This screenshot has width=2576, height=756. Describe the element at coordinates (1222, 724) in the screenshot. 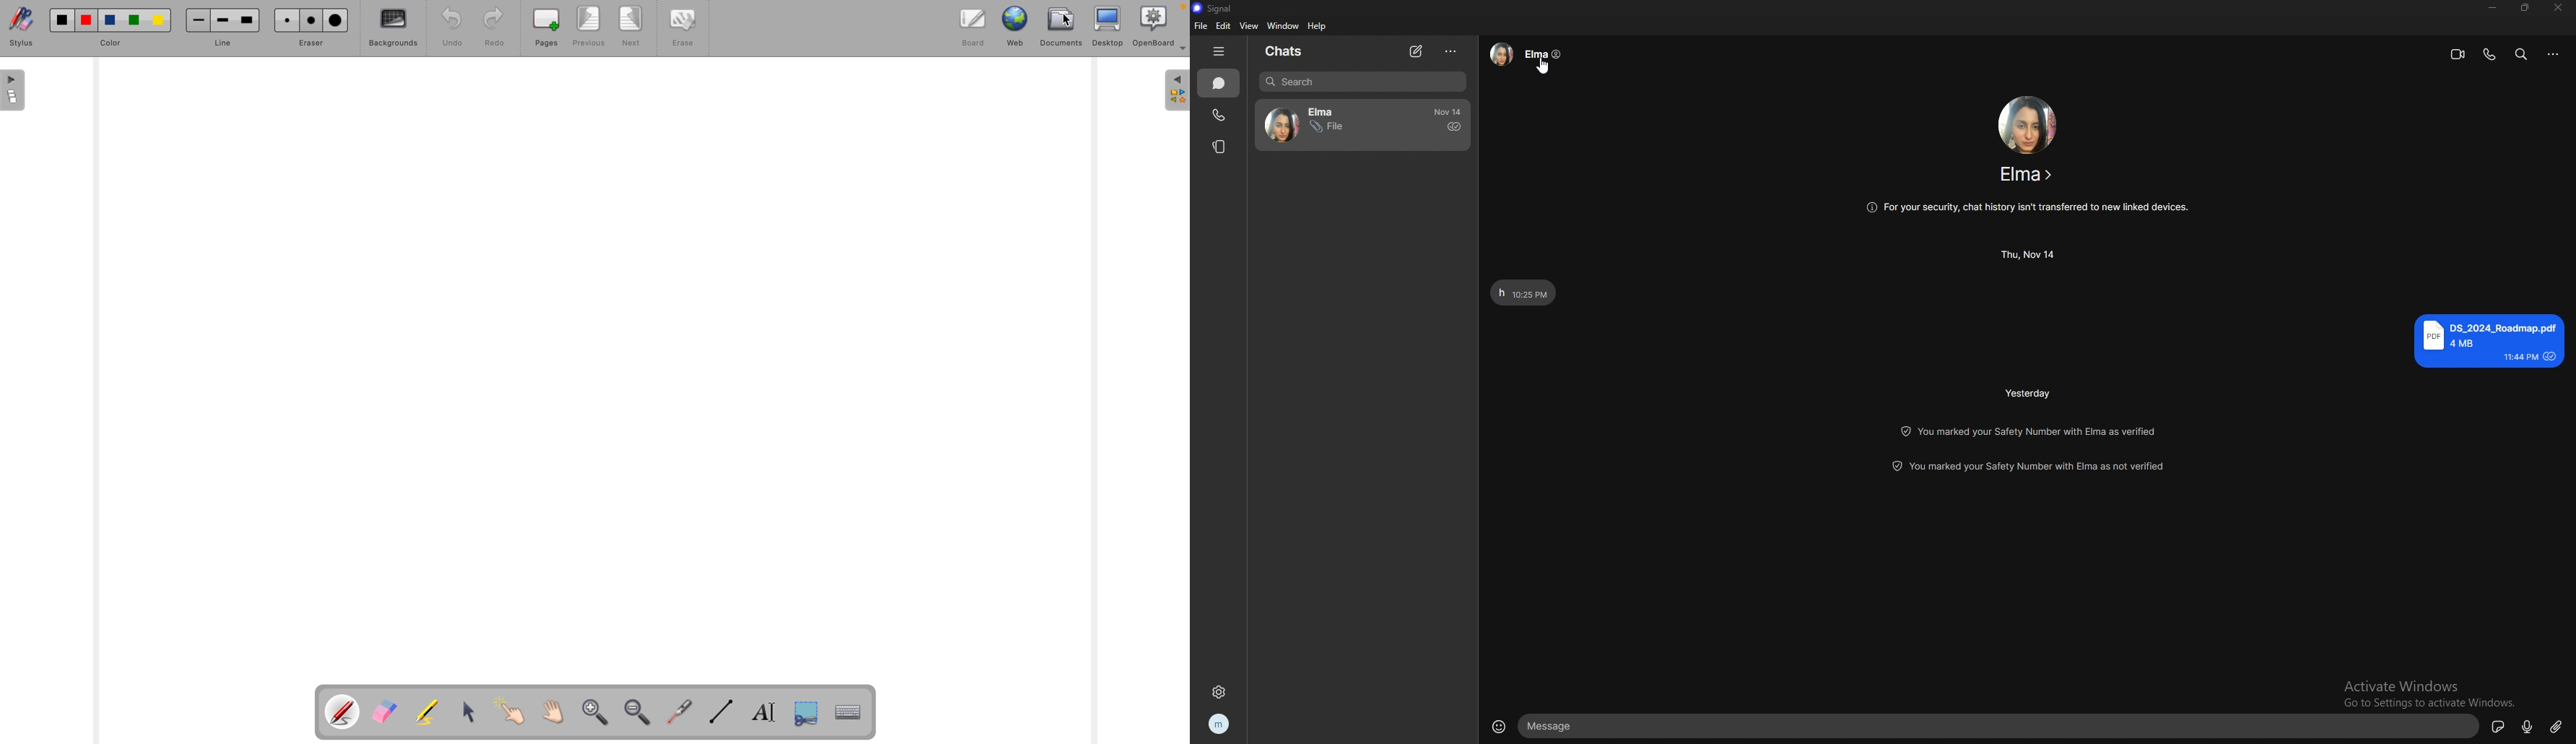

I see `profile` at that location.